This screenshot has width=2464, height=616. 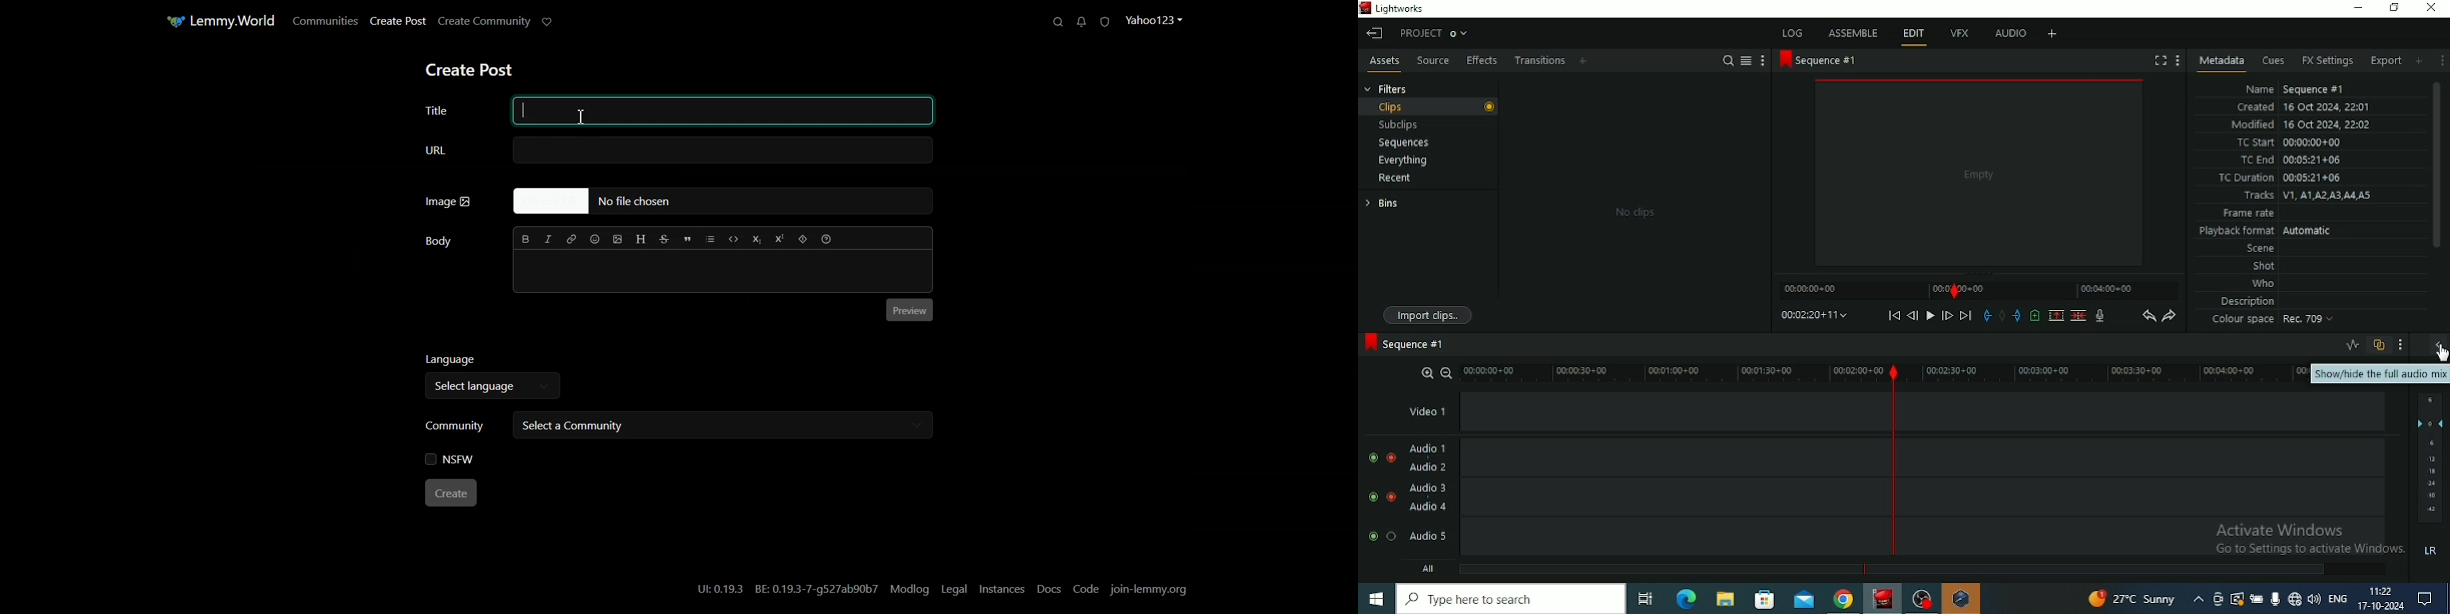 I want to click on Redo, so click(x=2169, y=317).